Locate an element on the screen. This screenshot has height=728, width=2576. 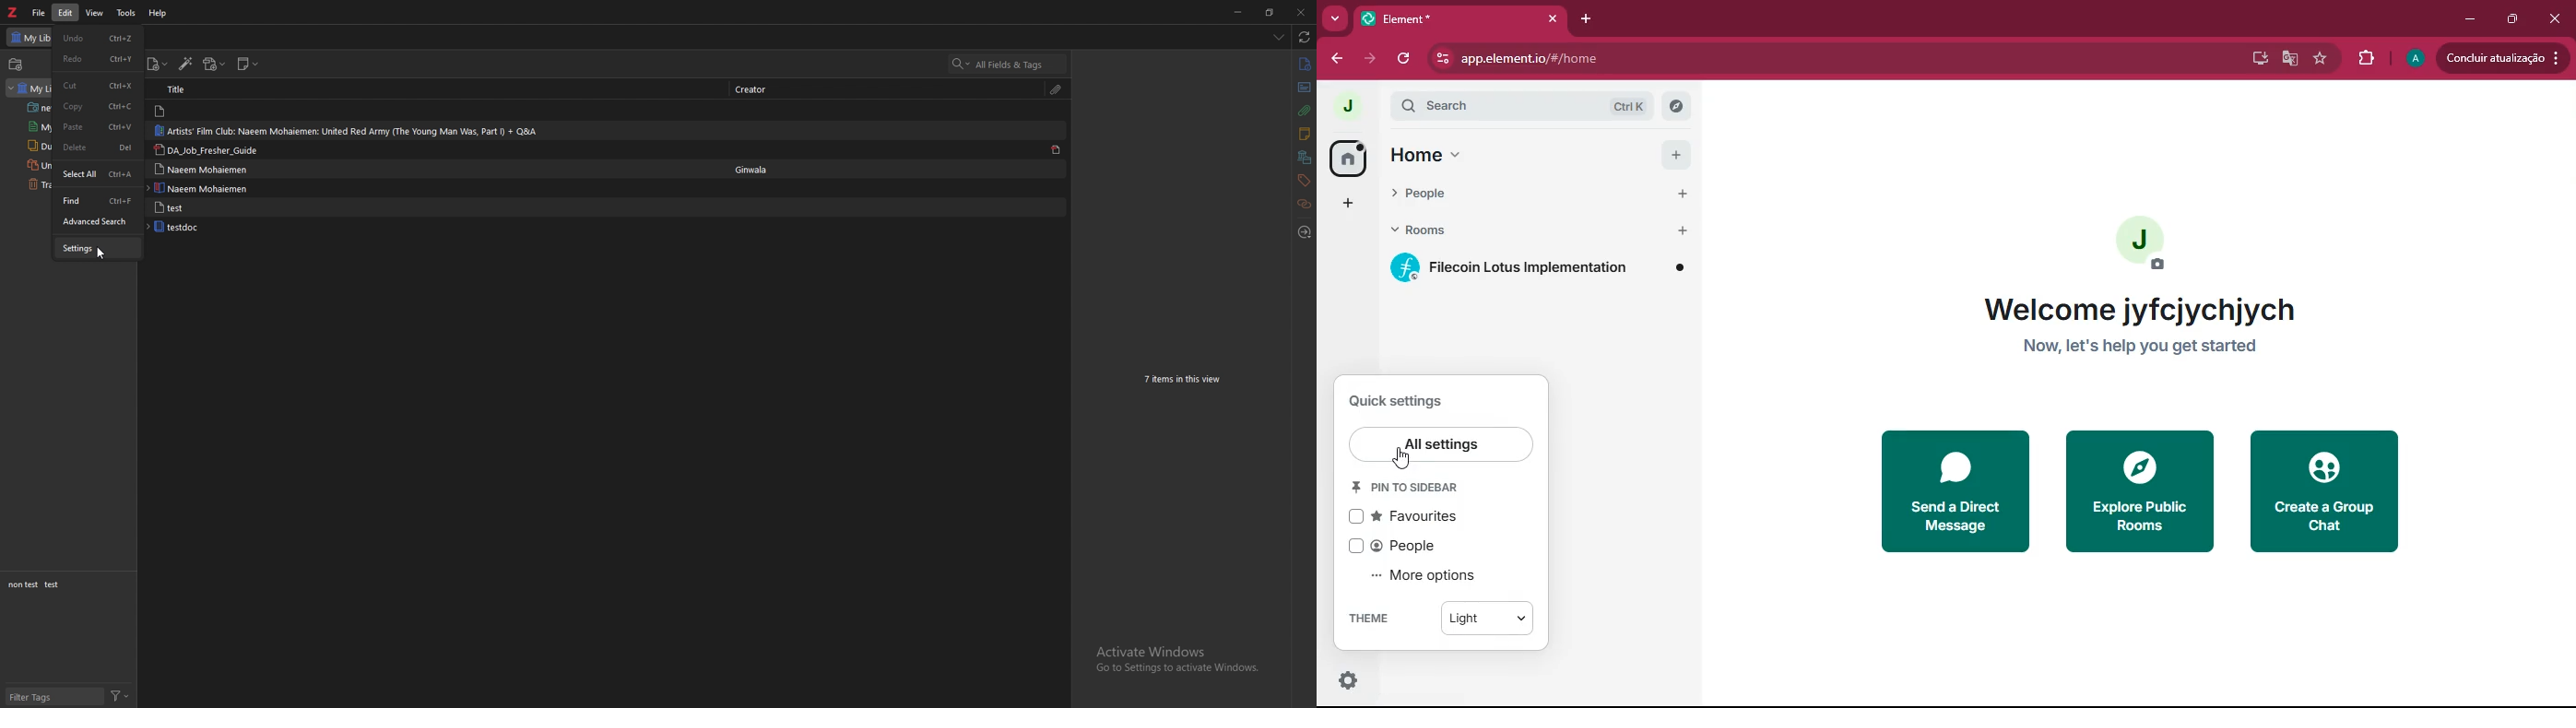
add is located at coordinates (1677, 155).